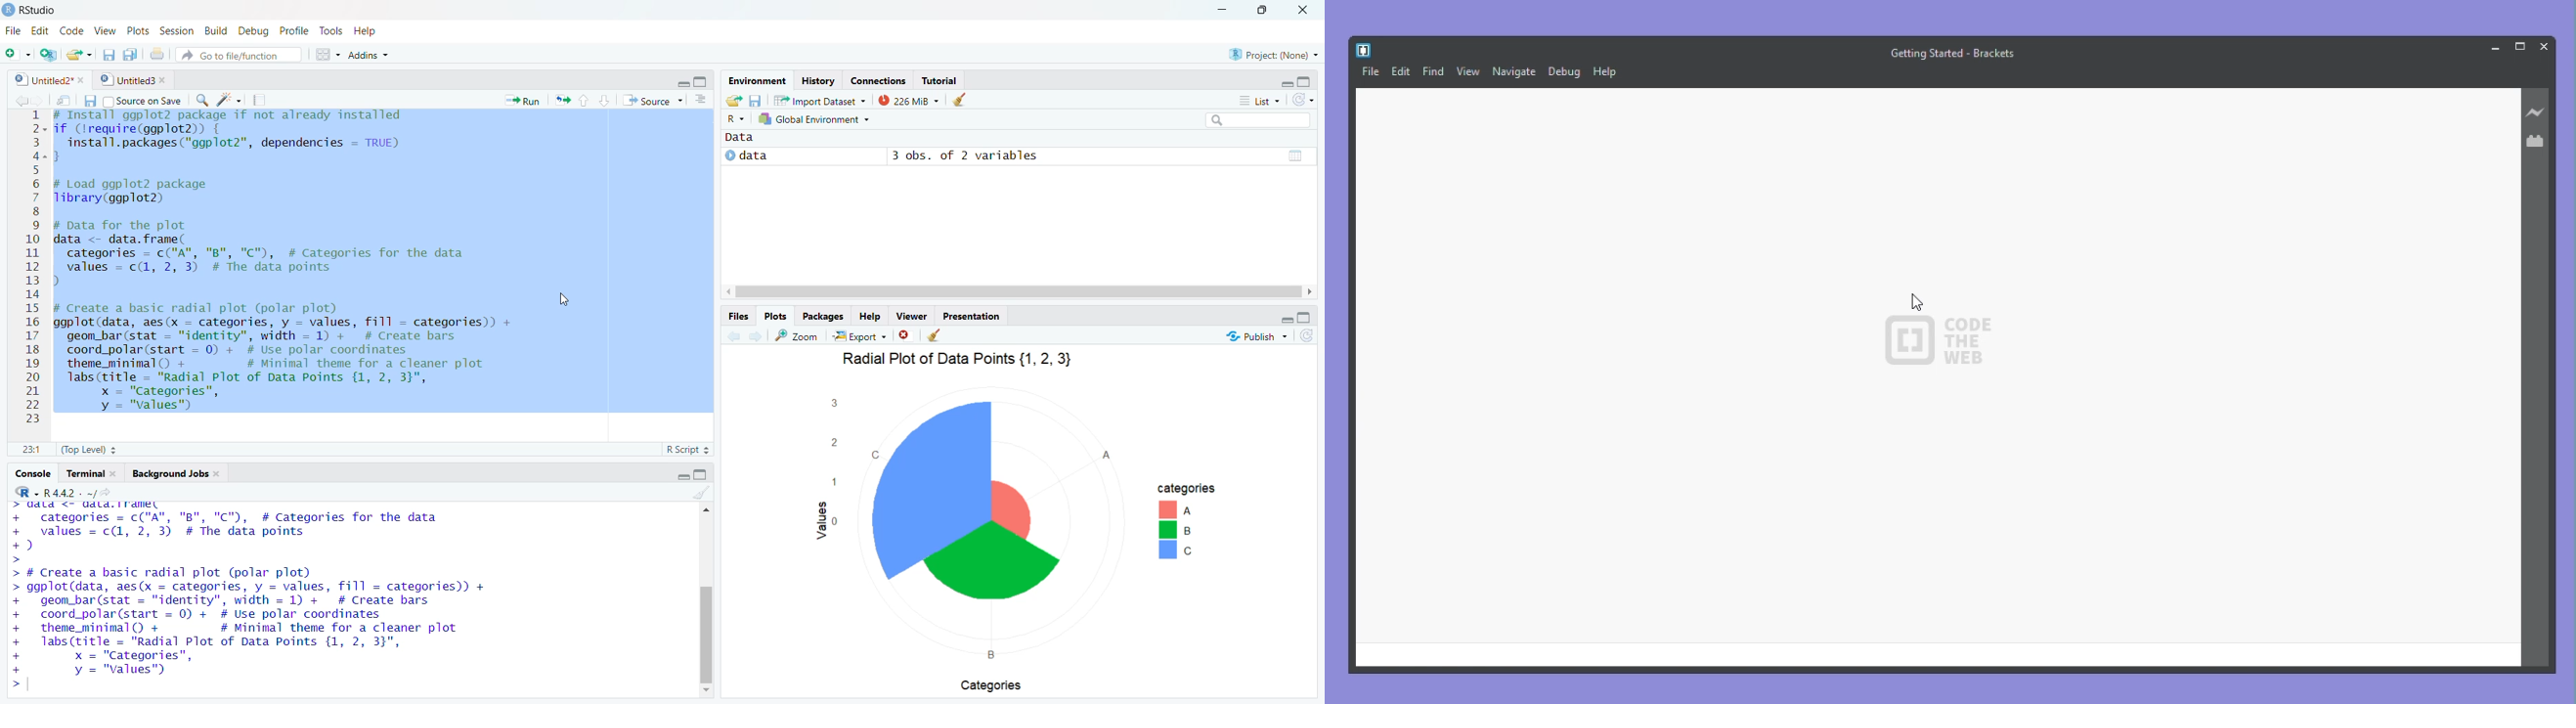  What do you see at coordinates (567, 300) in the screenshot?
I see `Cursor` at bounding box center [567, 300].